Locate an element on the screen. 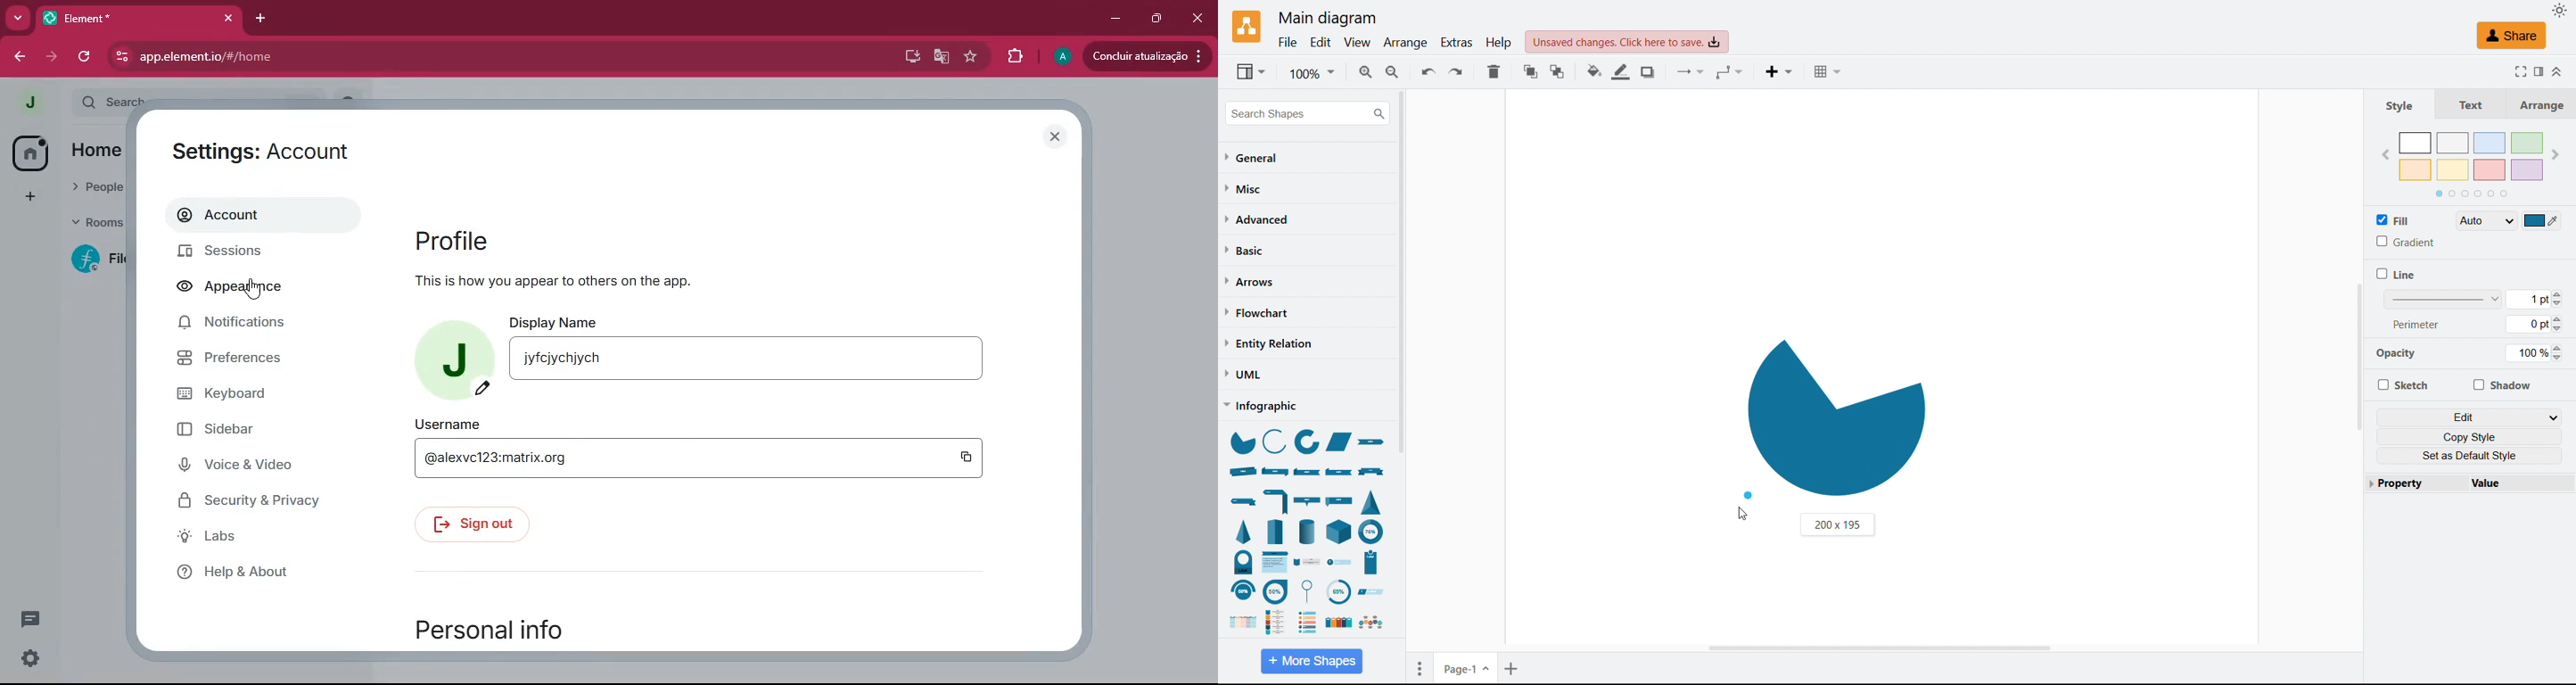 This screenshot has width=2576, height=700. message is located at coordinates (29, 622).